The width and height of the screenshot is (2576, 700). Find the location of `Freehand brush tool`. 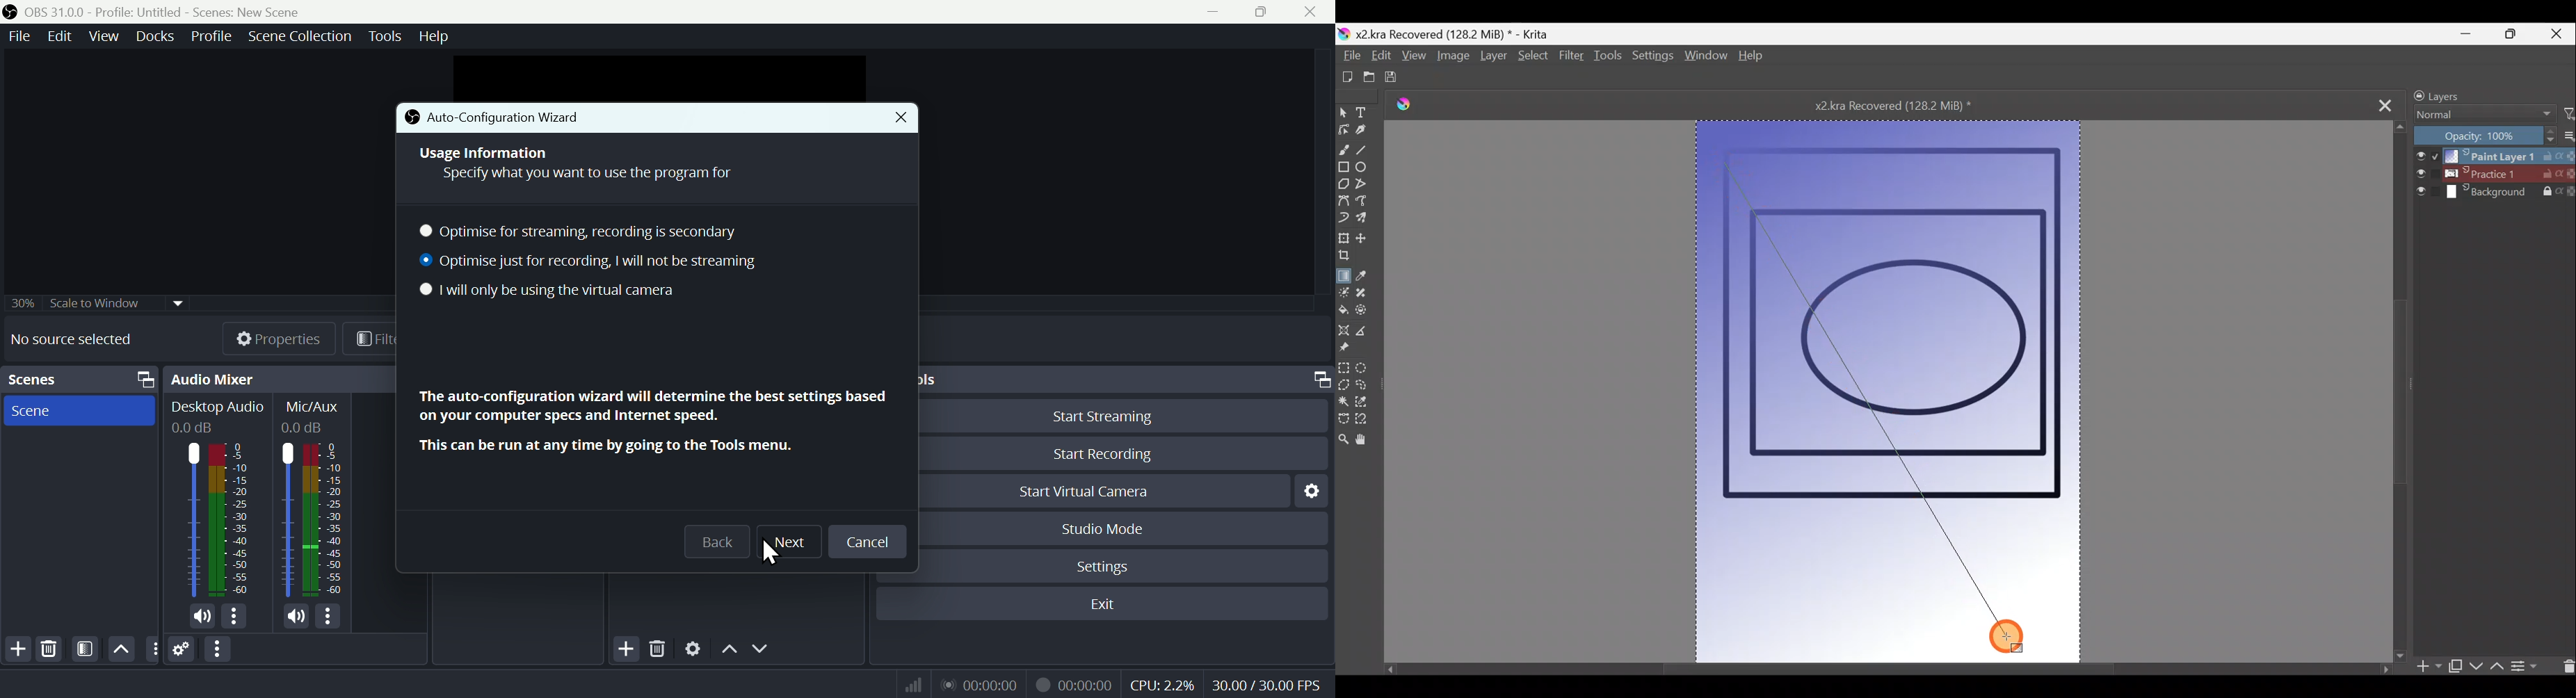

Freehand brush tool is located at coordinates (1344, 149).